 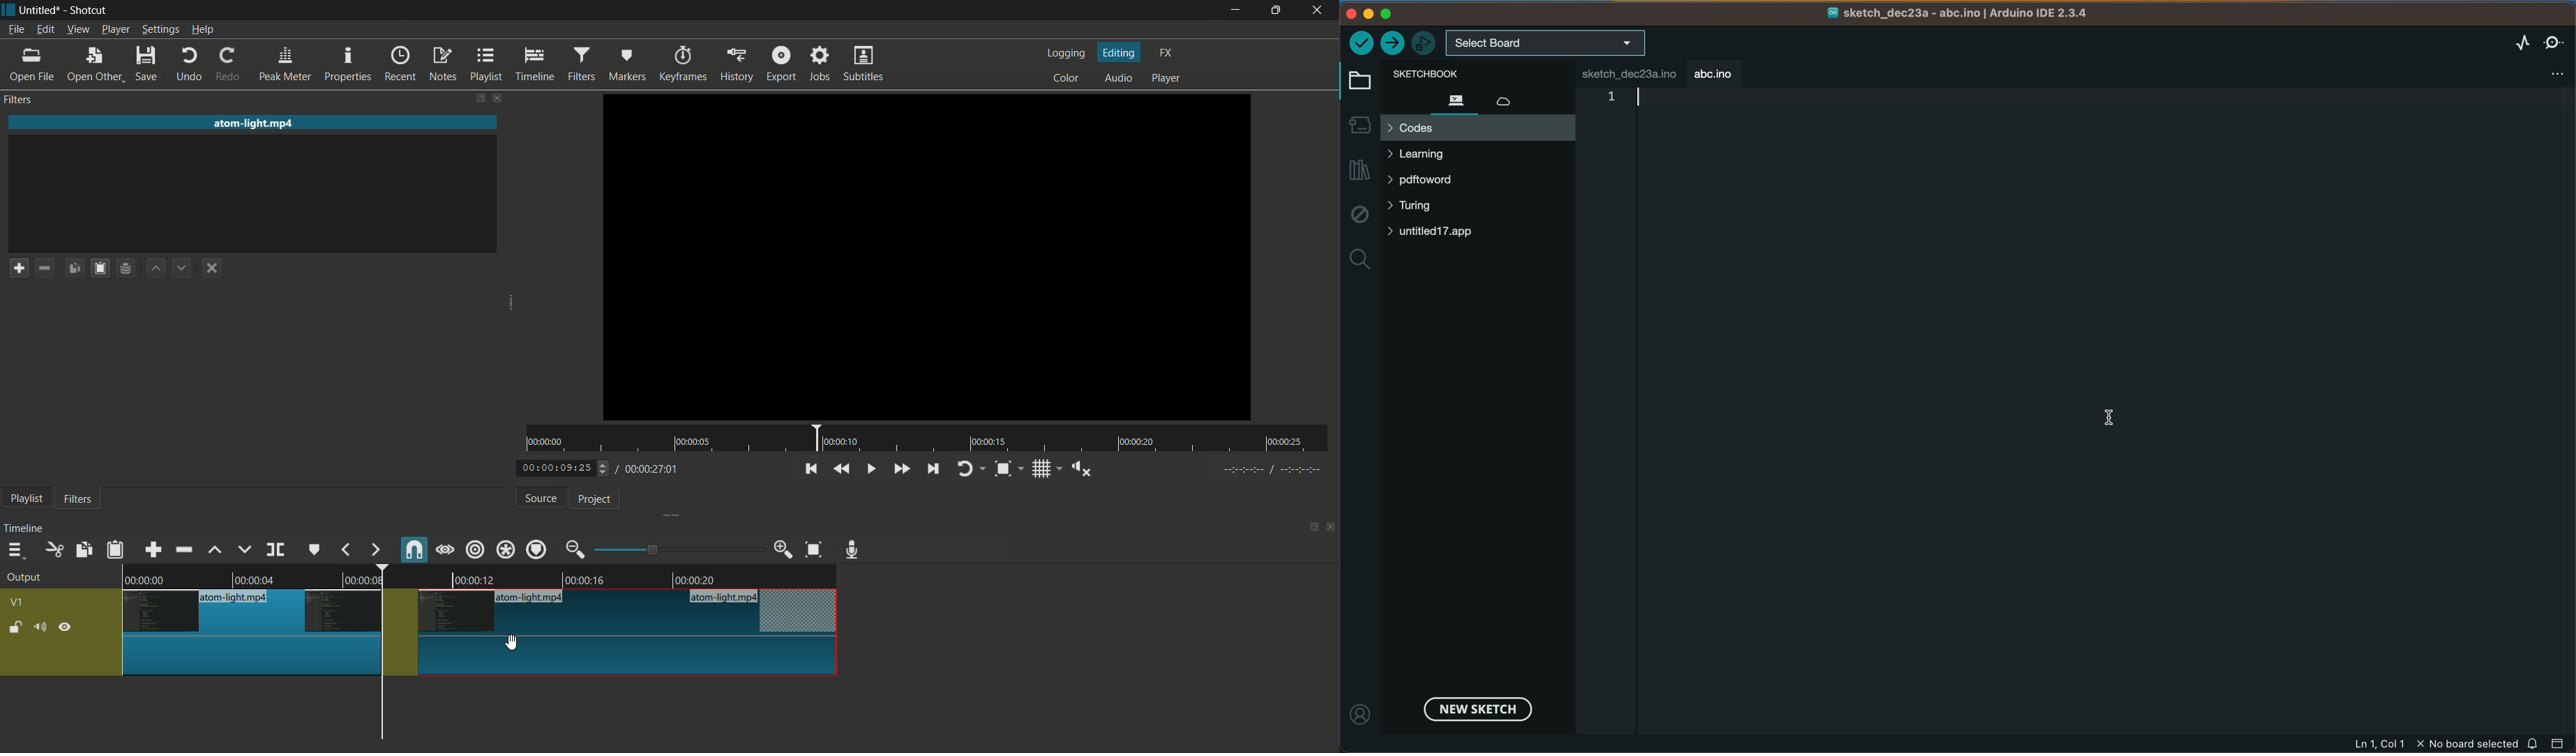 I want to click on deselect the filter, so click(x=215, y=268).